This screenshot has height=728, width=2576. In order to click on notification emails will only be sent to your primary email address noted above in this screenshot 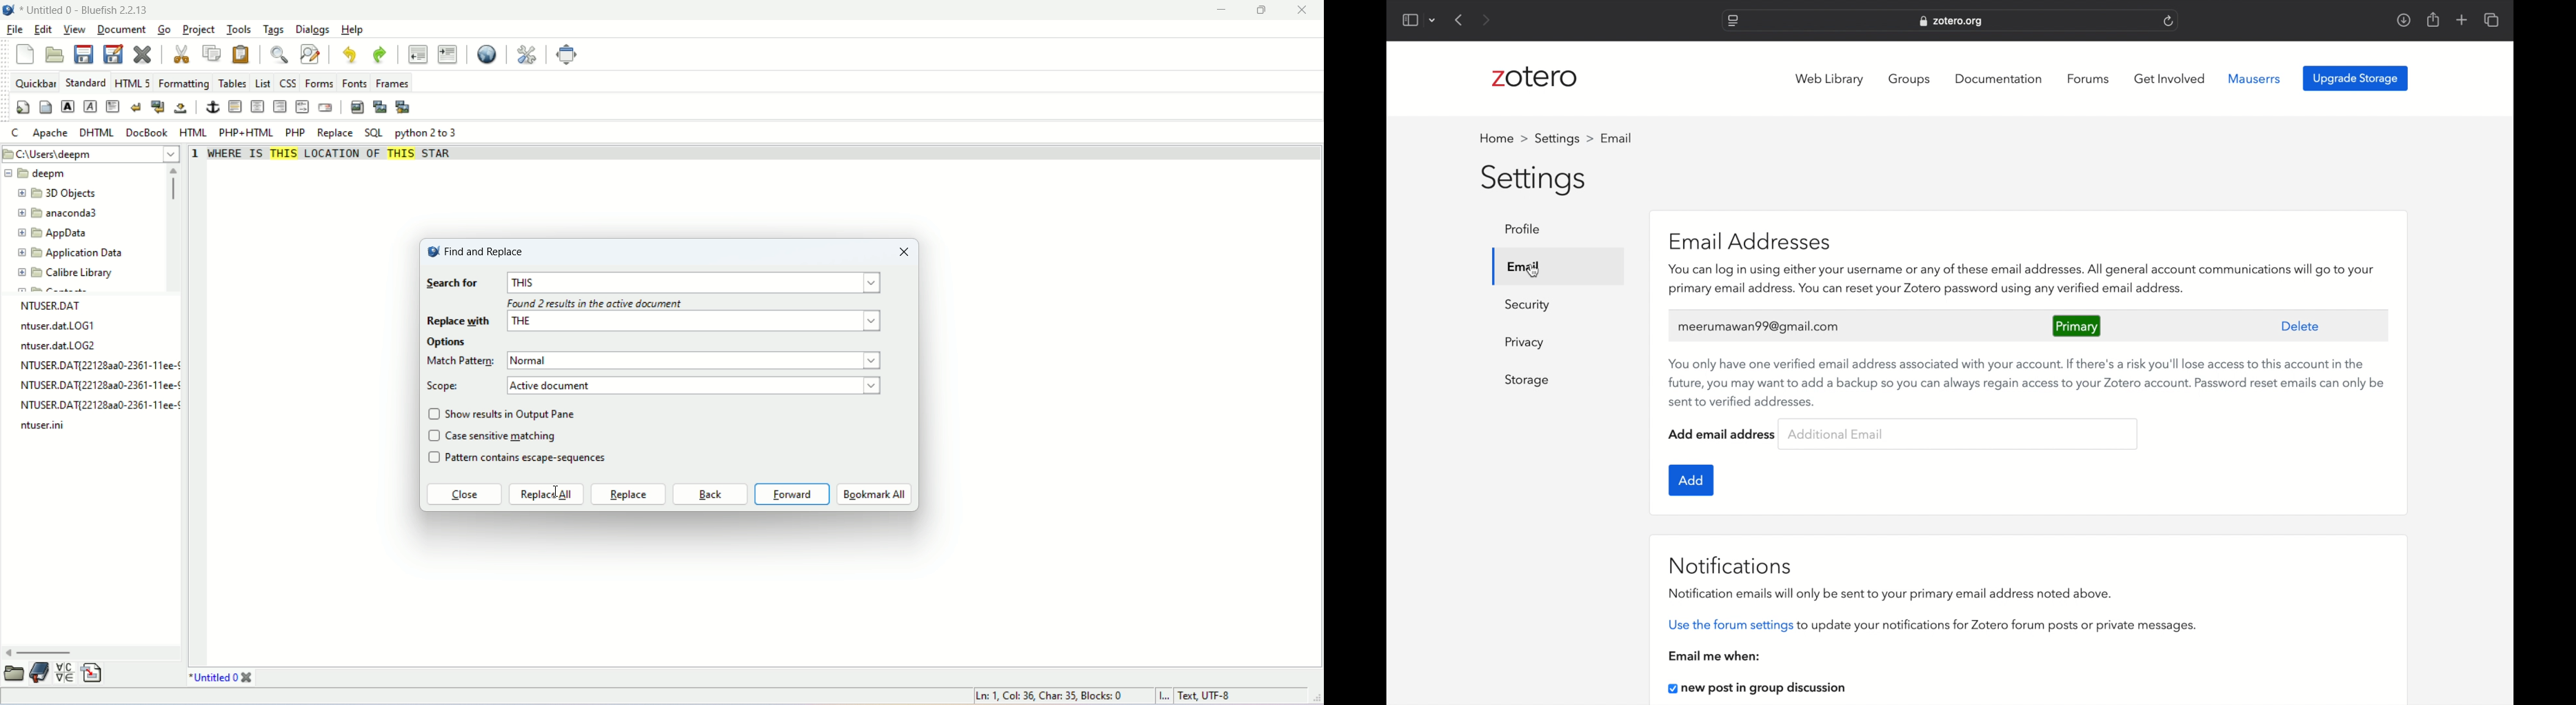, I will do `click(1892, 593)`.